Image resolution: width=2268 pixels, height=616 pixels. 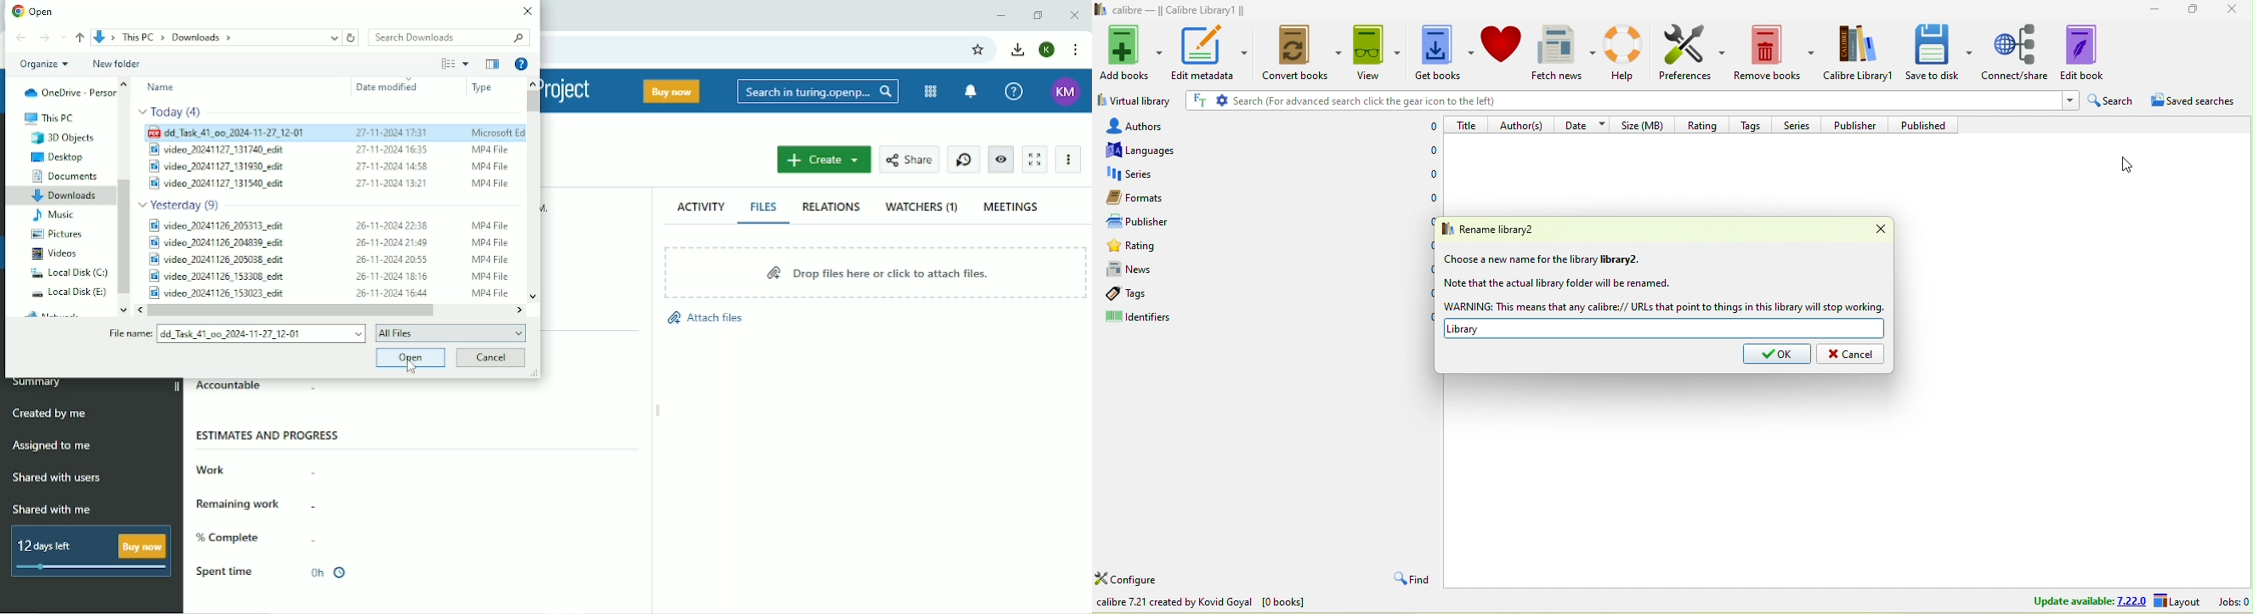 I want to click on pdf File, so click(x=335, y=133).